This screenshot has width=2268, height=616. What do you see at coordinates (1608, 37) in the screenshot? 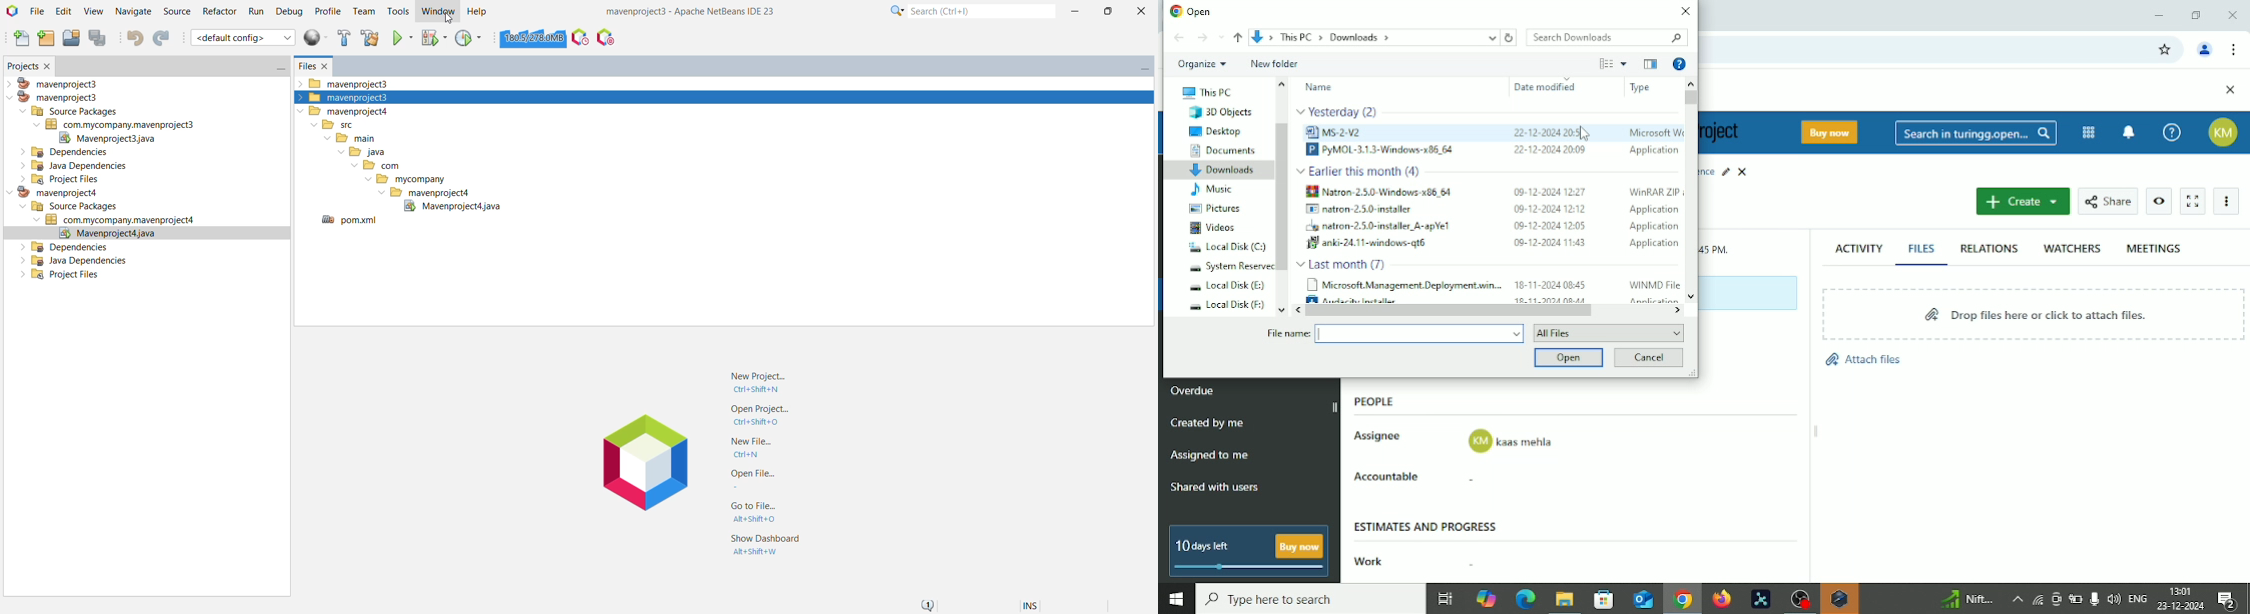
I see `Search` at bounding box center [1608, 37].